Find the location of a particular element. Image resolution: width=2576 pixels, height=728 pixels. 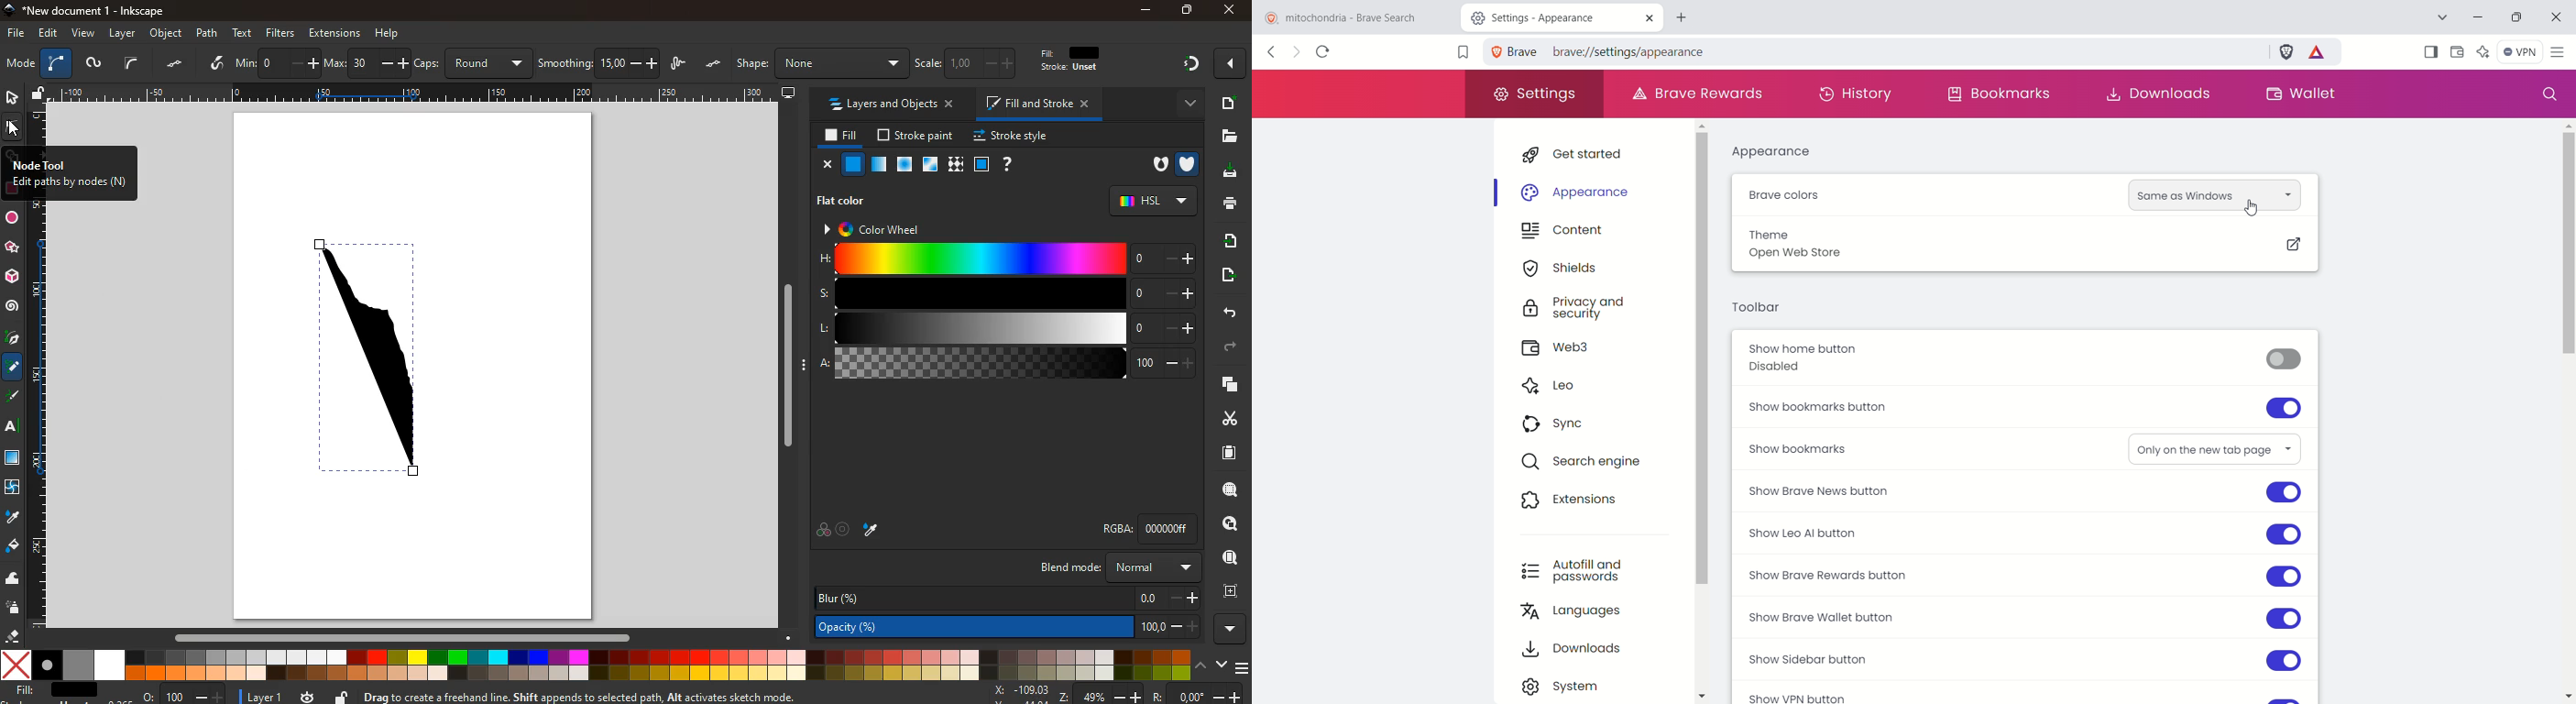

Vertical slider is located at coordinates (790, 366).